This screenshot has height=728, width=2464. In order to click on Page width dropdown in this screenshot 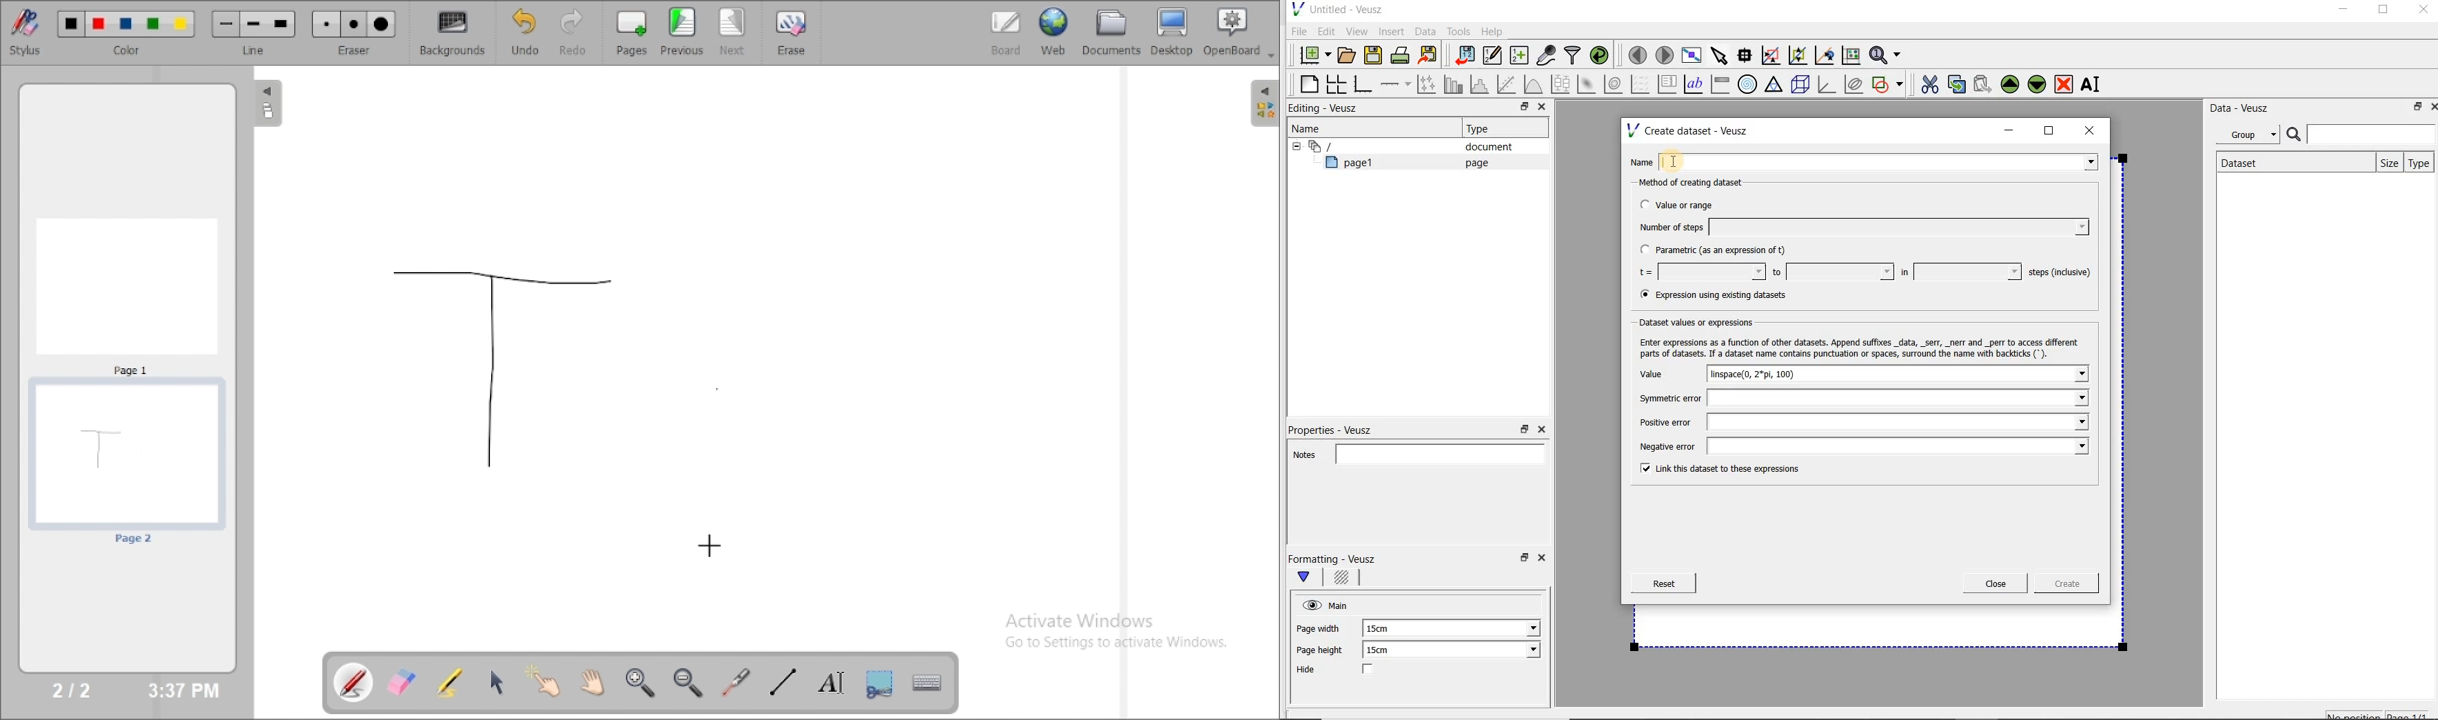, I will do `click(1518, 628)`.